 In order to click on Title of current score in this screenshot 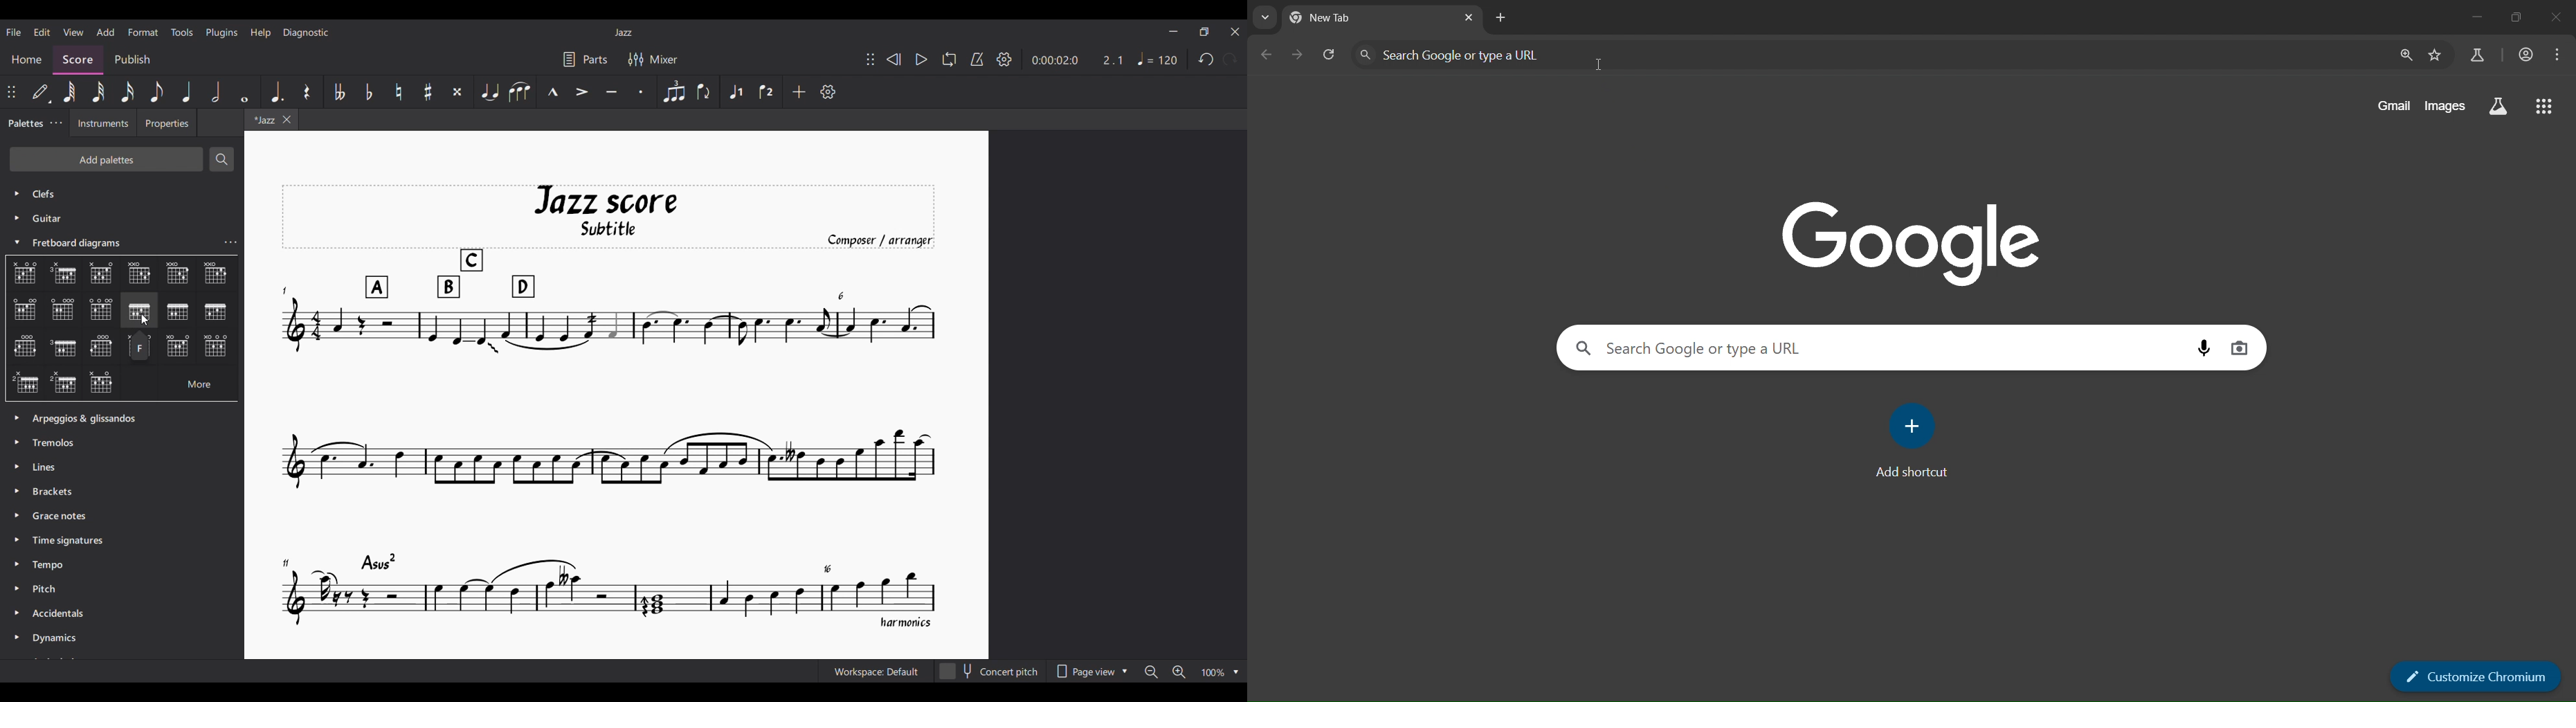, I will do `click(623, 32)`.